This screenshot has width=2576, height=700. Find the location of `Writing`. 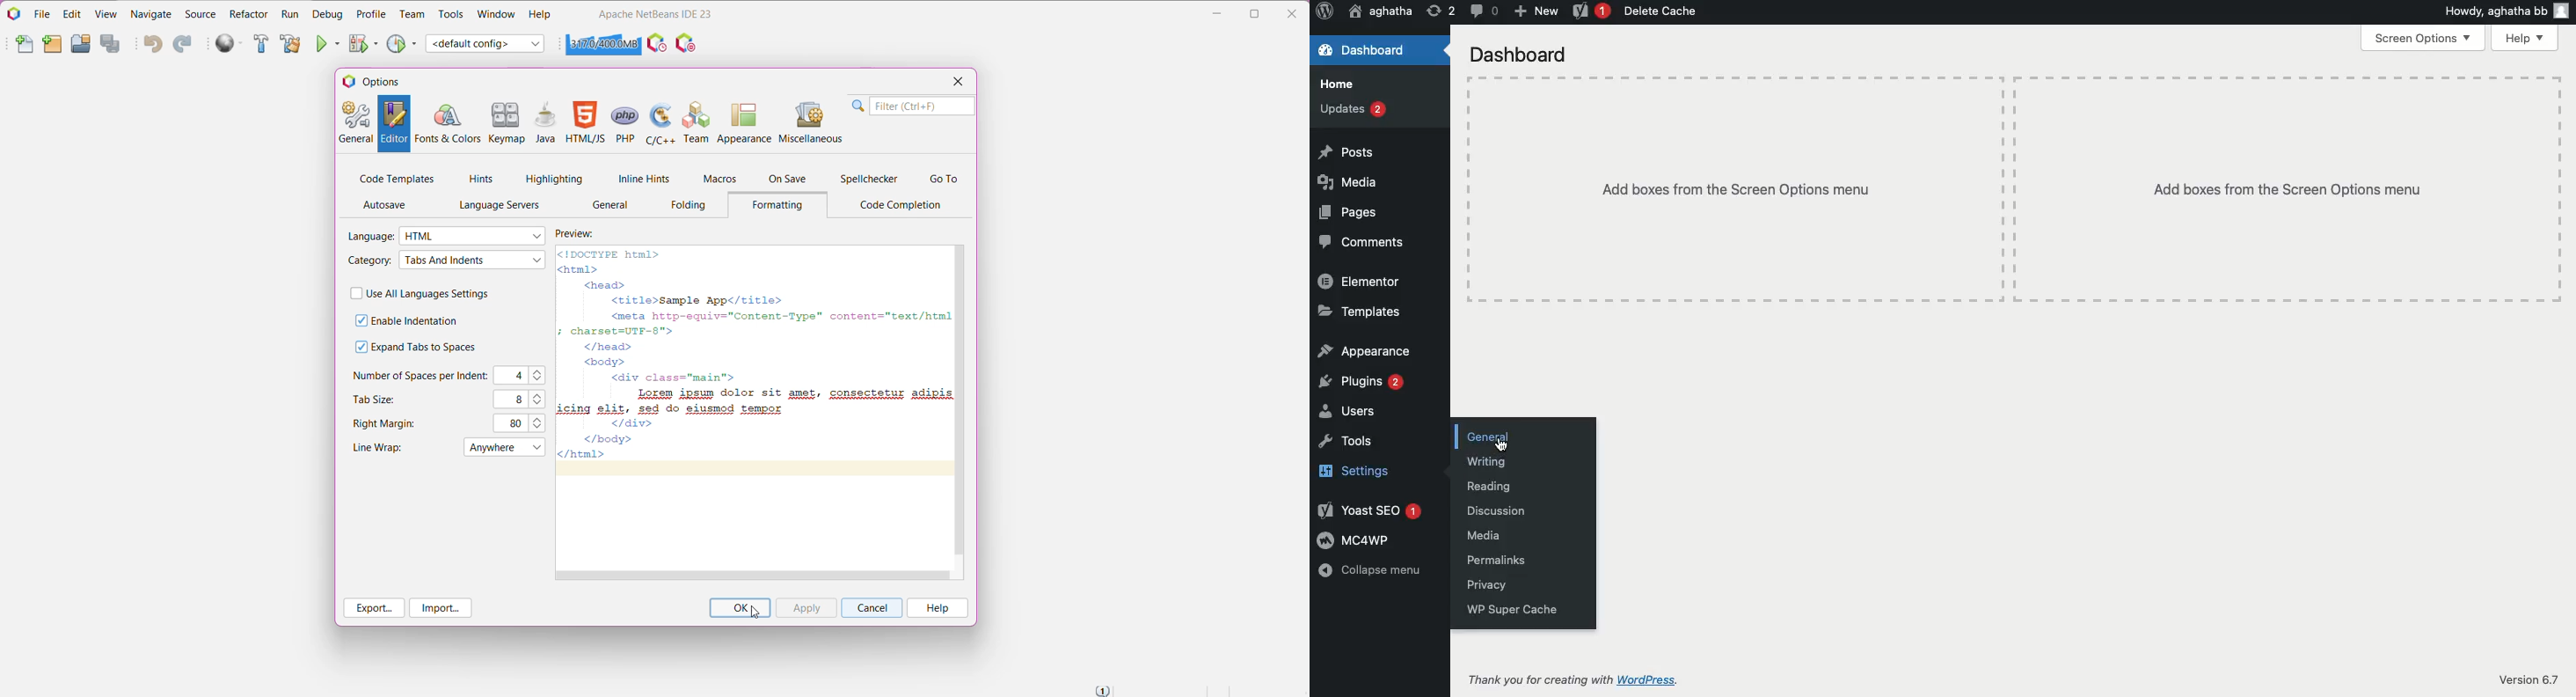

Writing is located at coordinates (1485, 462).